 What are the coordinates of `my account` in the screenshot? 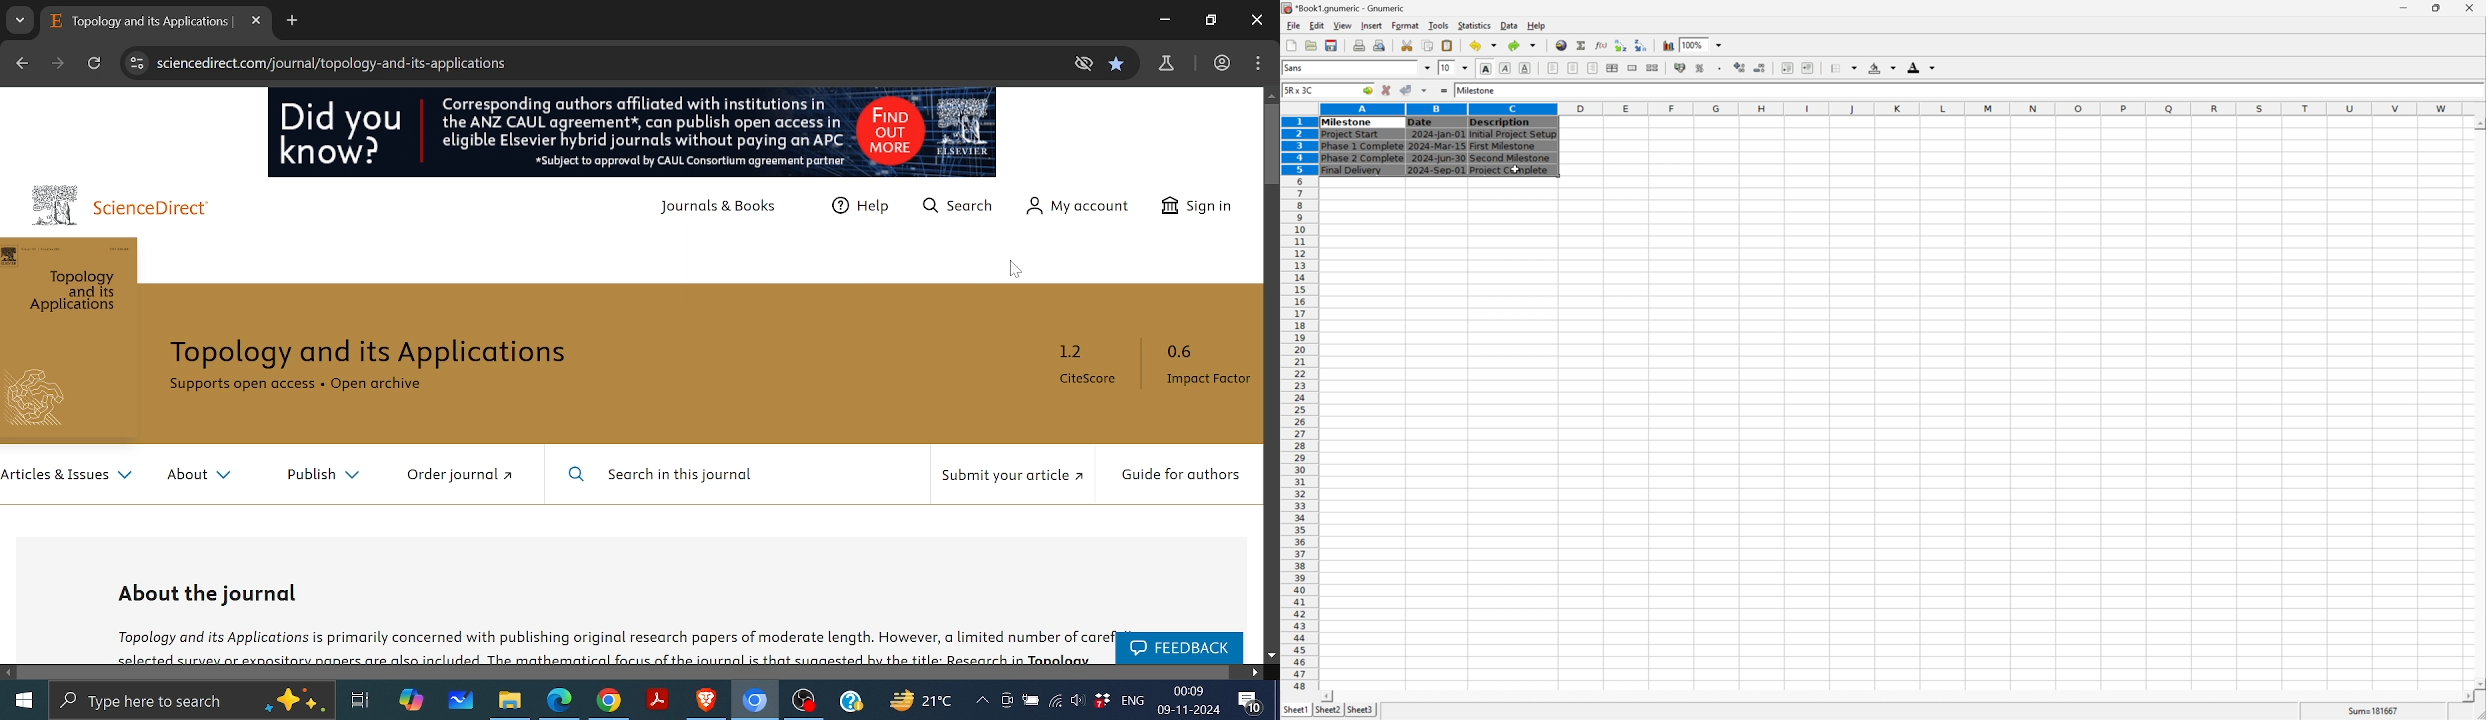 It's located at (1080, 207).